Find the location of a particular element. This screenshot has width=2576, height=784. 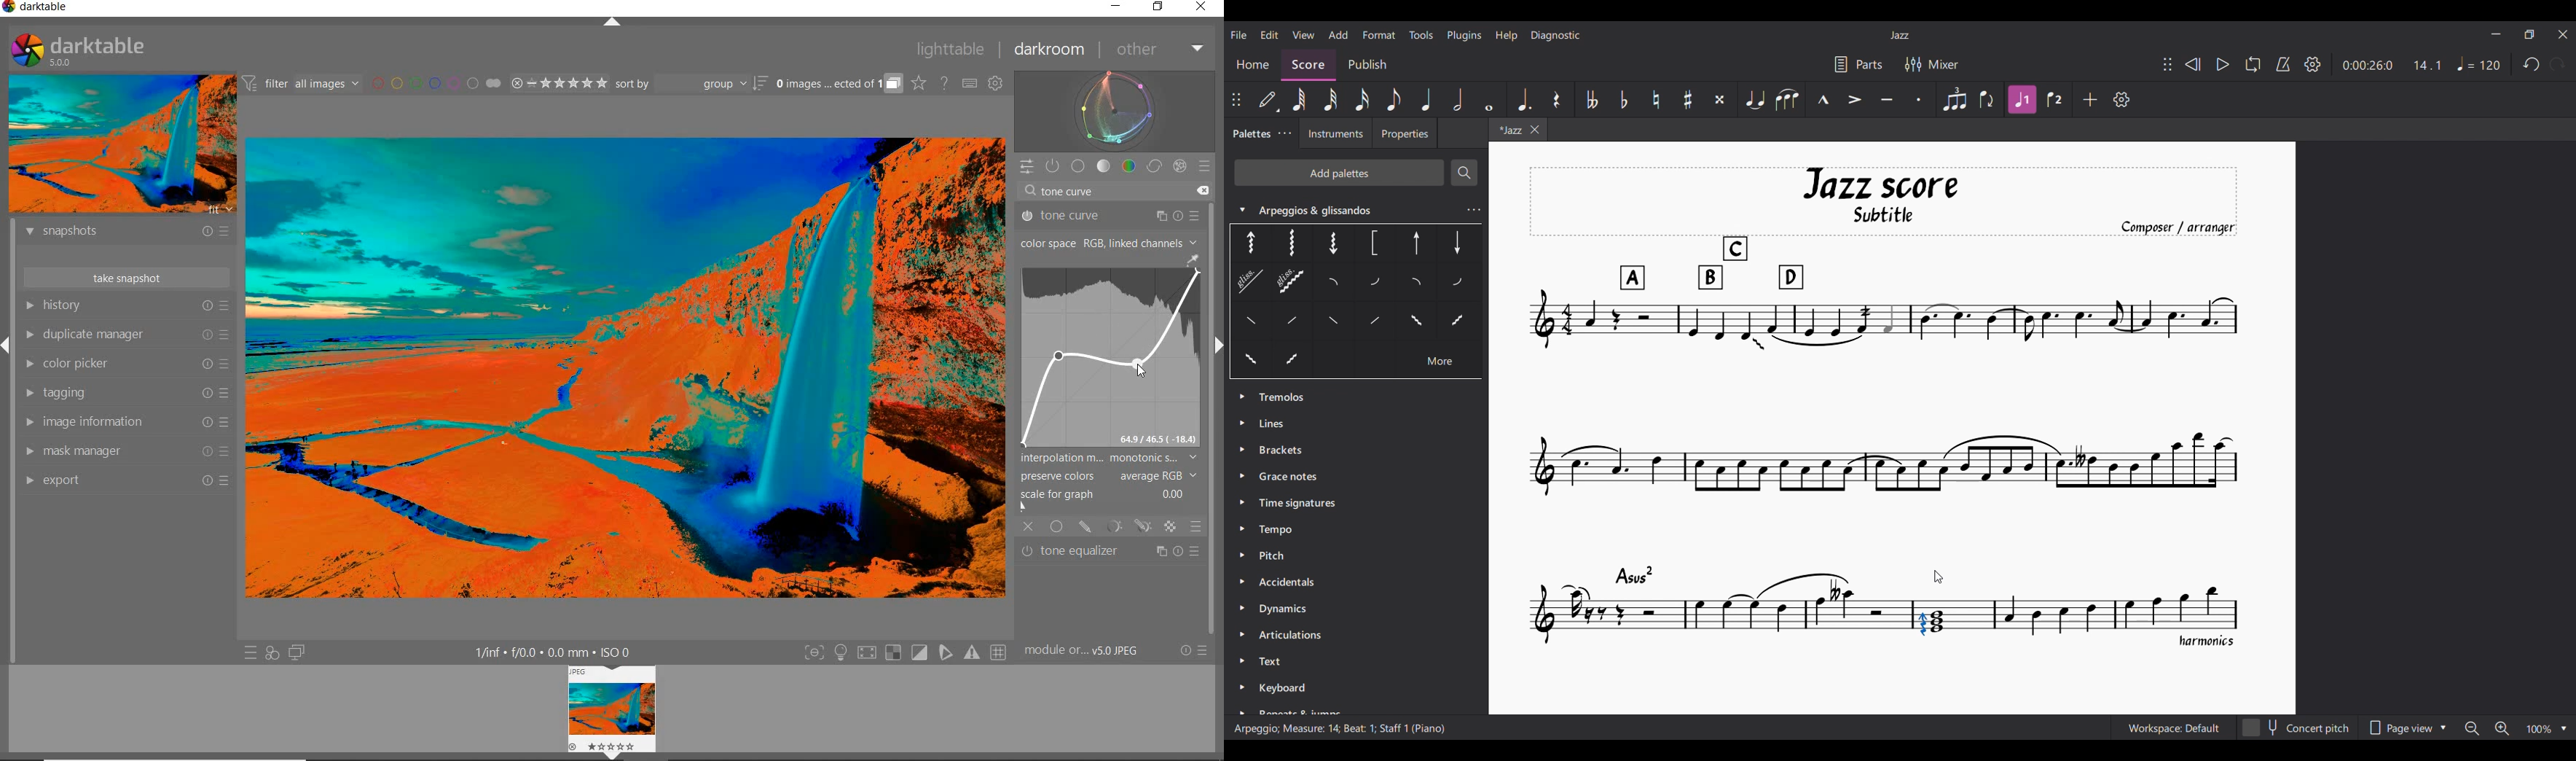

DISPLAY A SECOND DARKROOM IMAGE WINDOW is located at coordinates (297, 652).